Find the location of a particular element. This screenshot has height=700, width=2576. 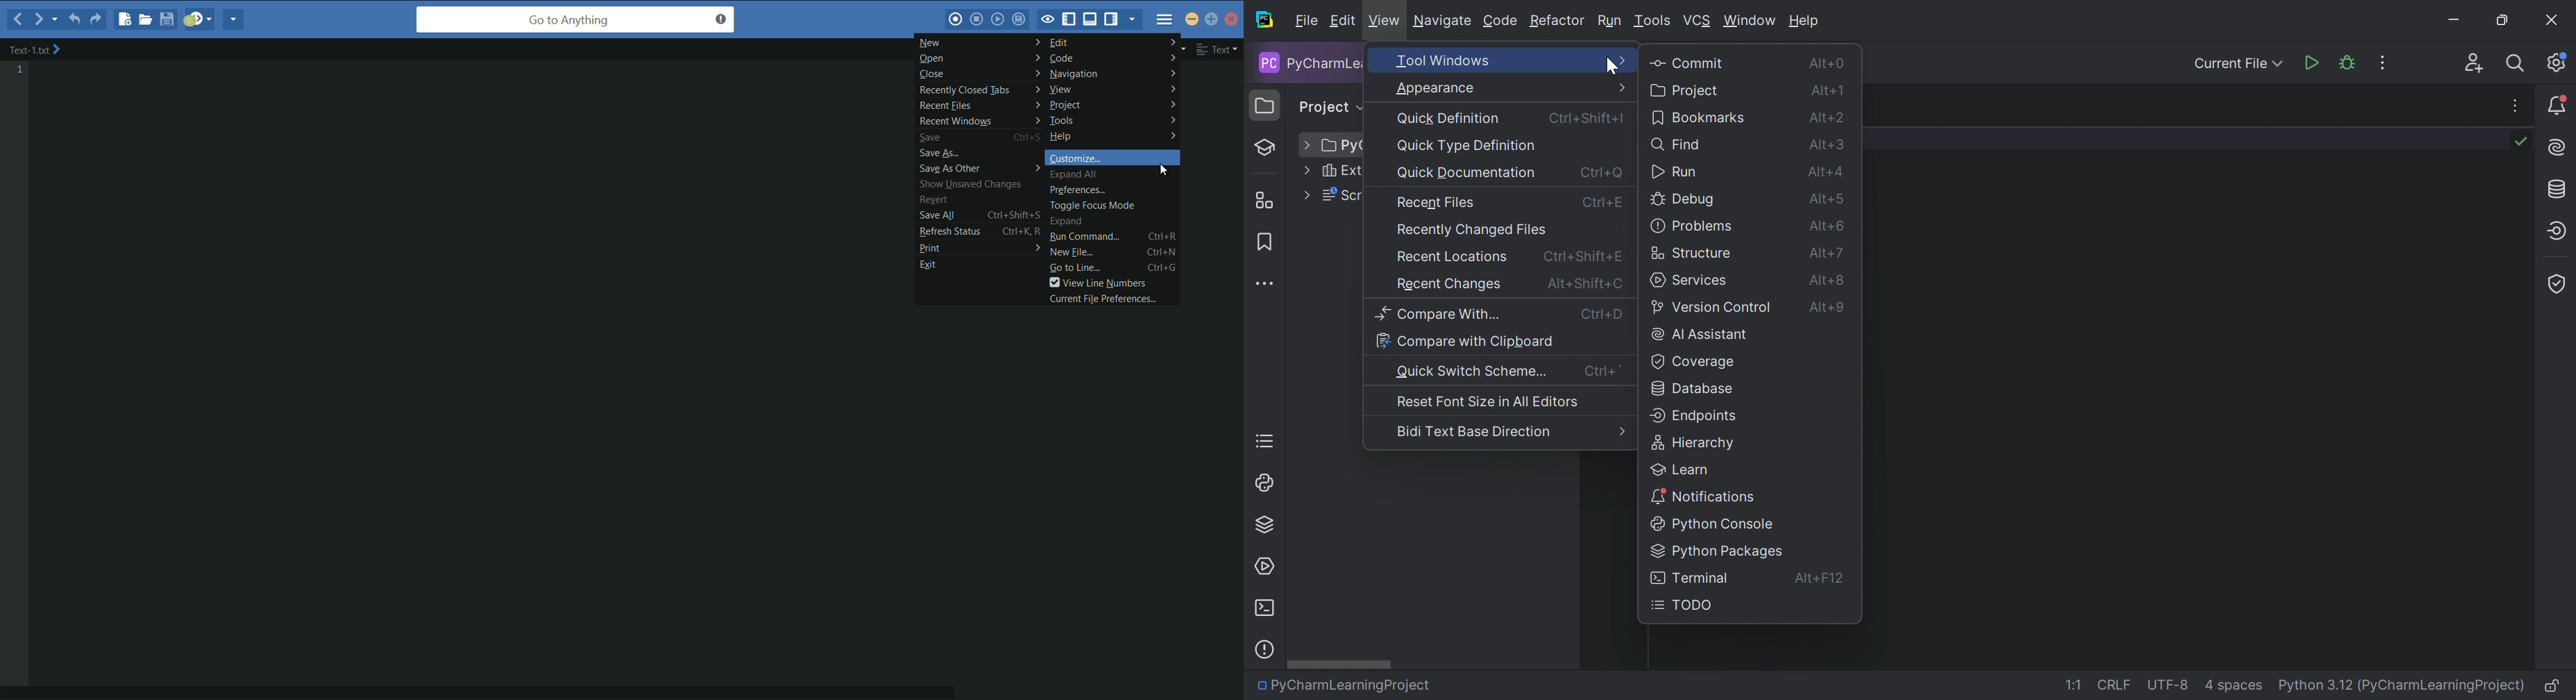

Current File is located at coordinates (2239, 65).